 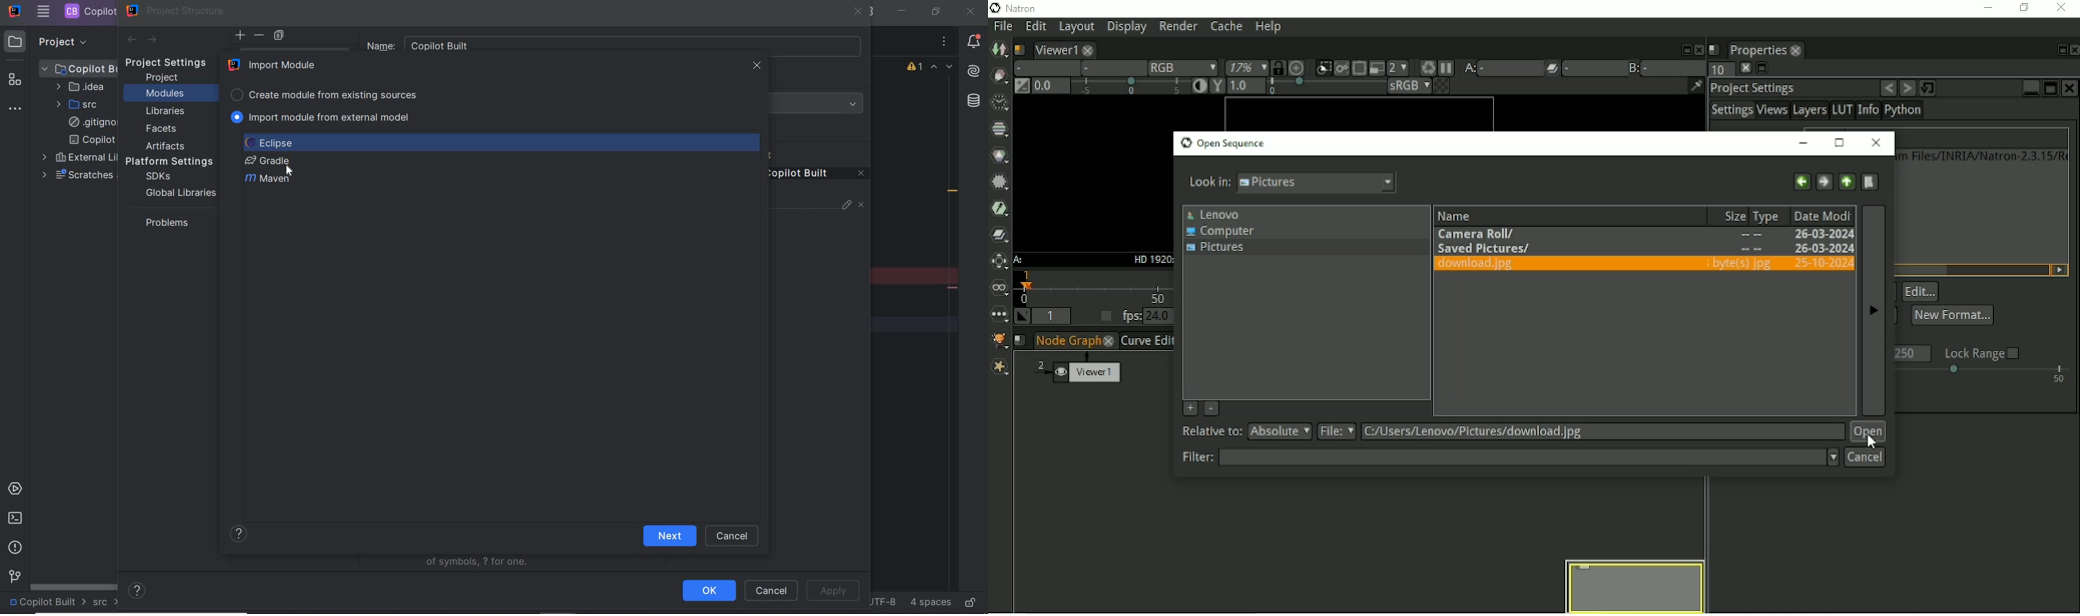 What do you see at coordinates (709, 590) in the screenshot?
I see `ok` at bounding box center [709, 590].